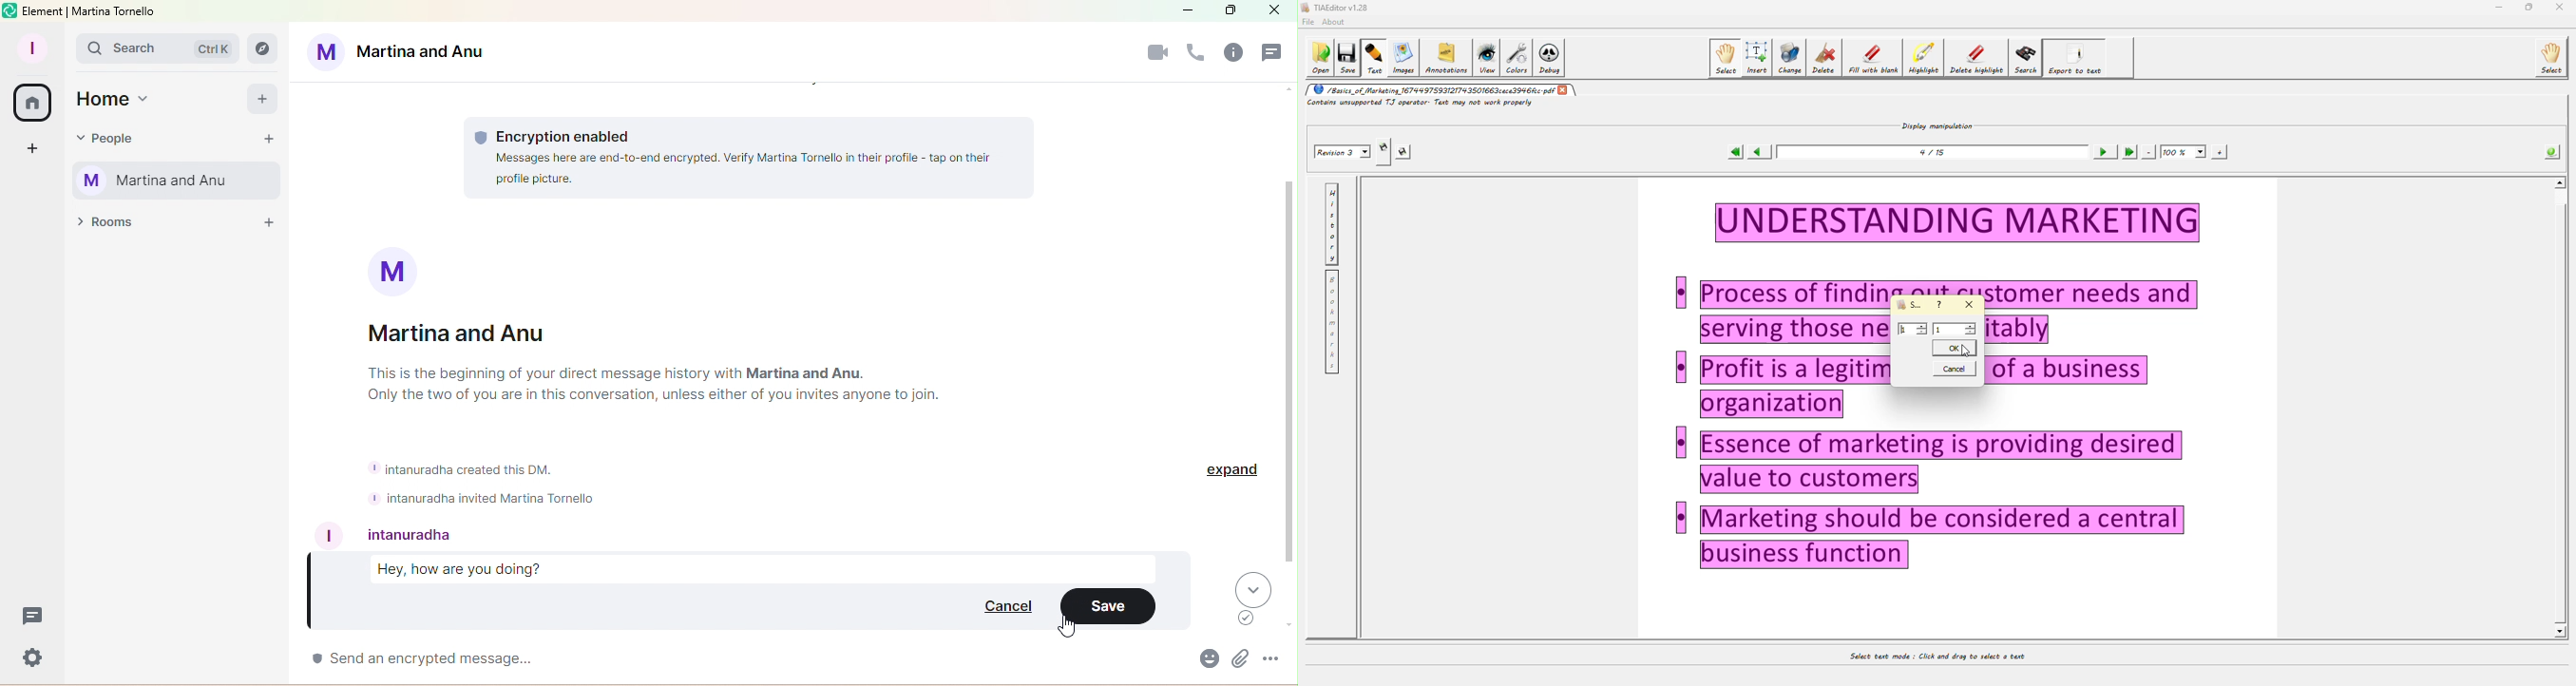  I want to click on Scroll to most recent messages, so click(1253, 588).